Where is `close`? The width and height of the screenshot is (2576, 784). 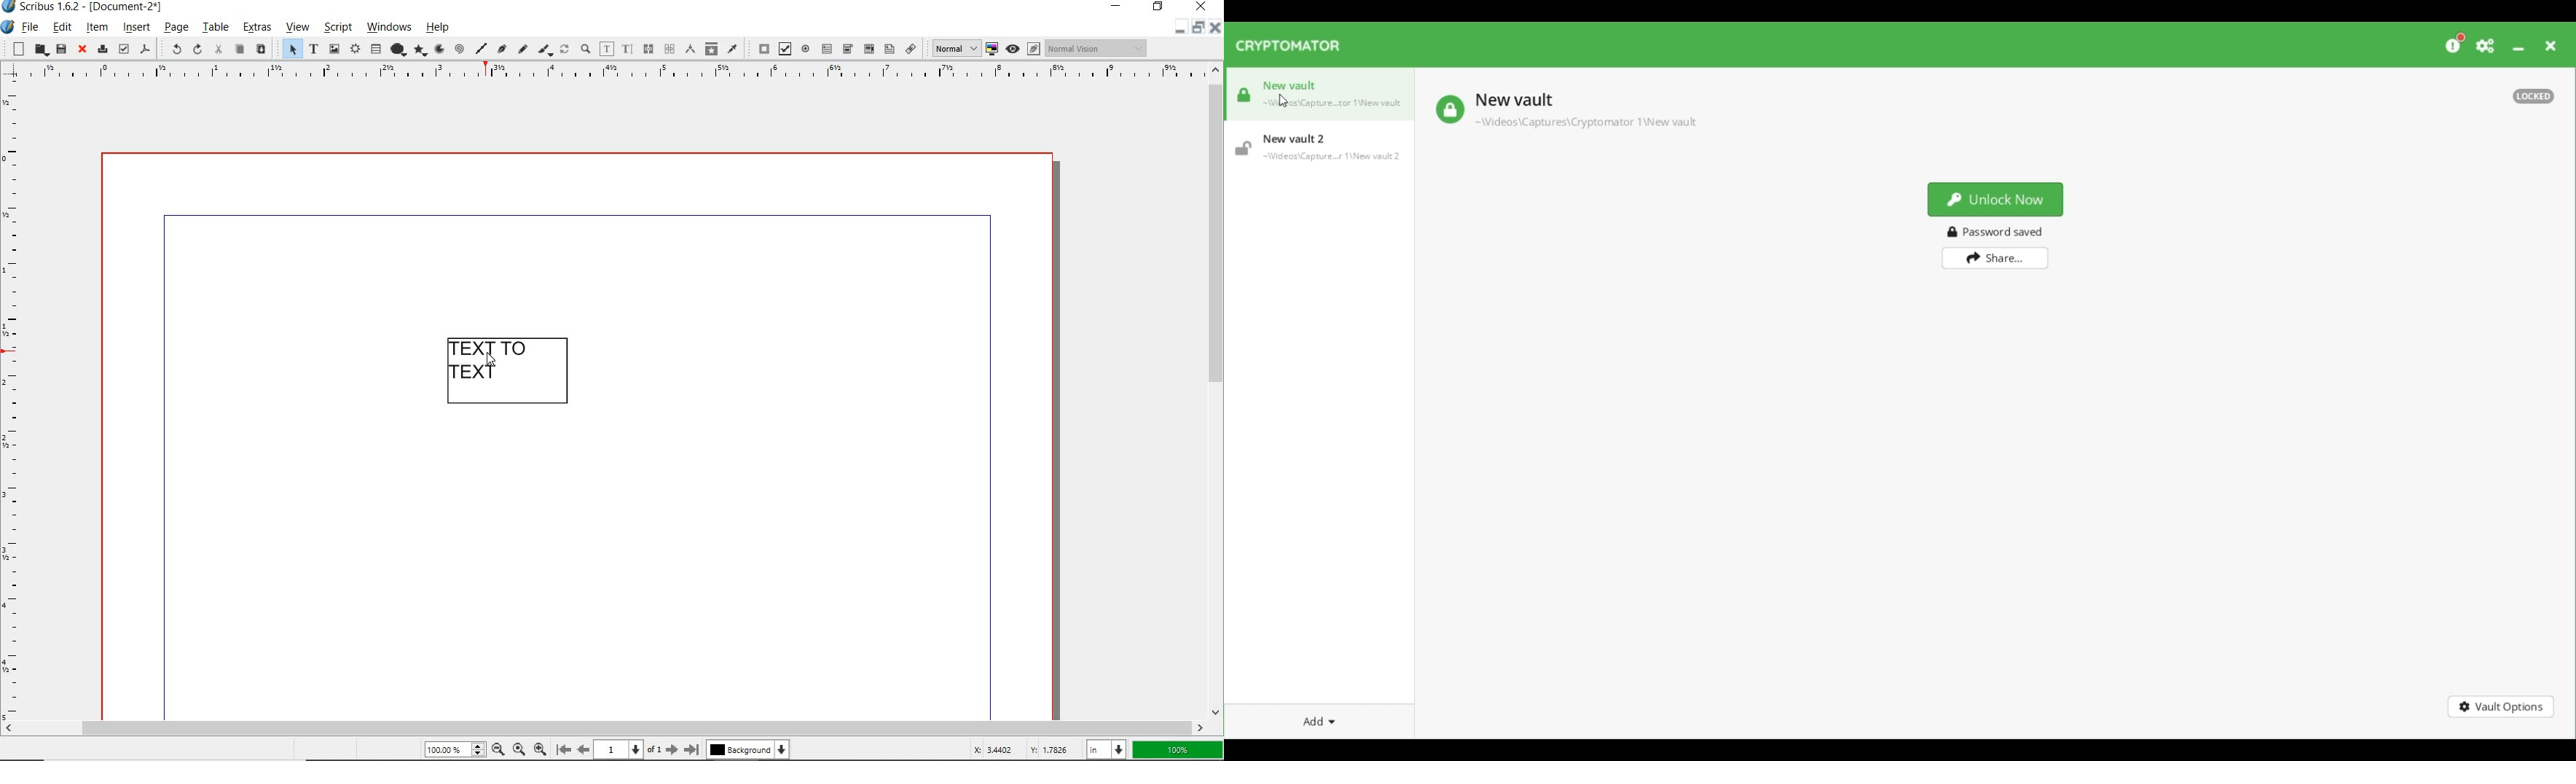
close is located at coordinates (1216, 31).